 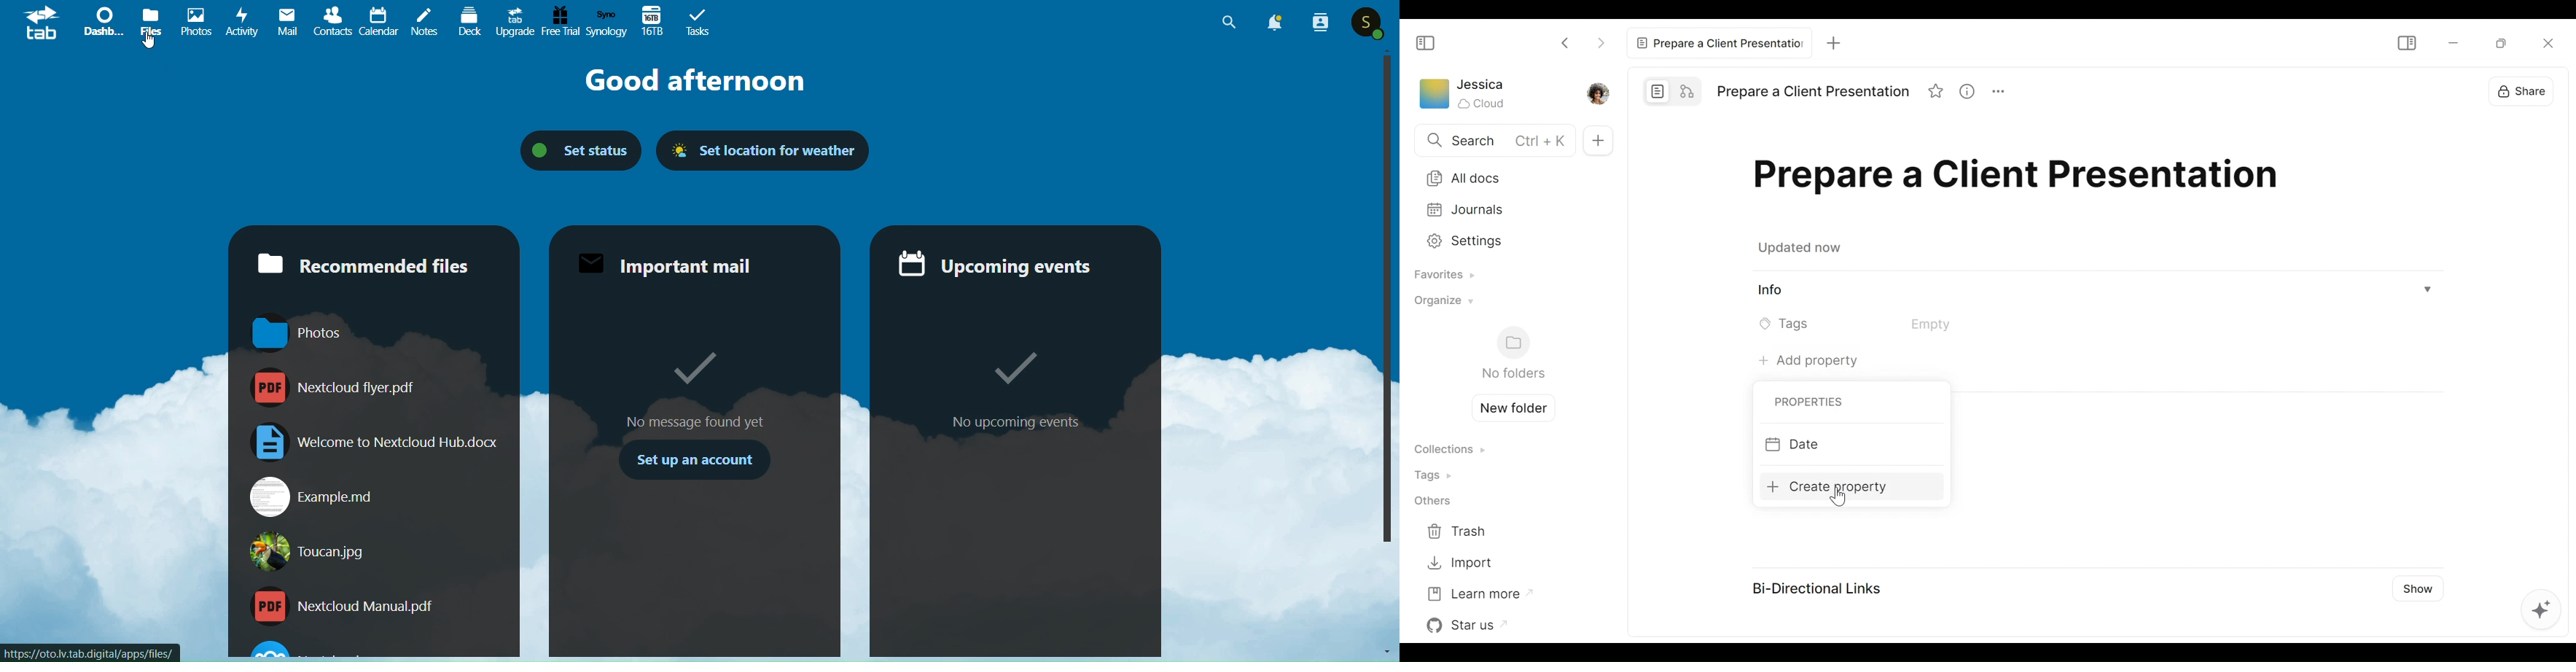 What do you see at coordinates (1937, 93) in the screenshot?
I see `Favorite` at bounding box center [1937, 93].